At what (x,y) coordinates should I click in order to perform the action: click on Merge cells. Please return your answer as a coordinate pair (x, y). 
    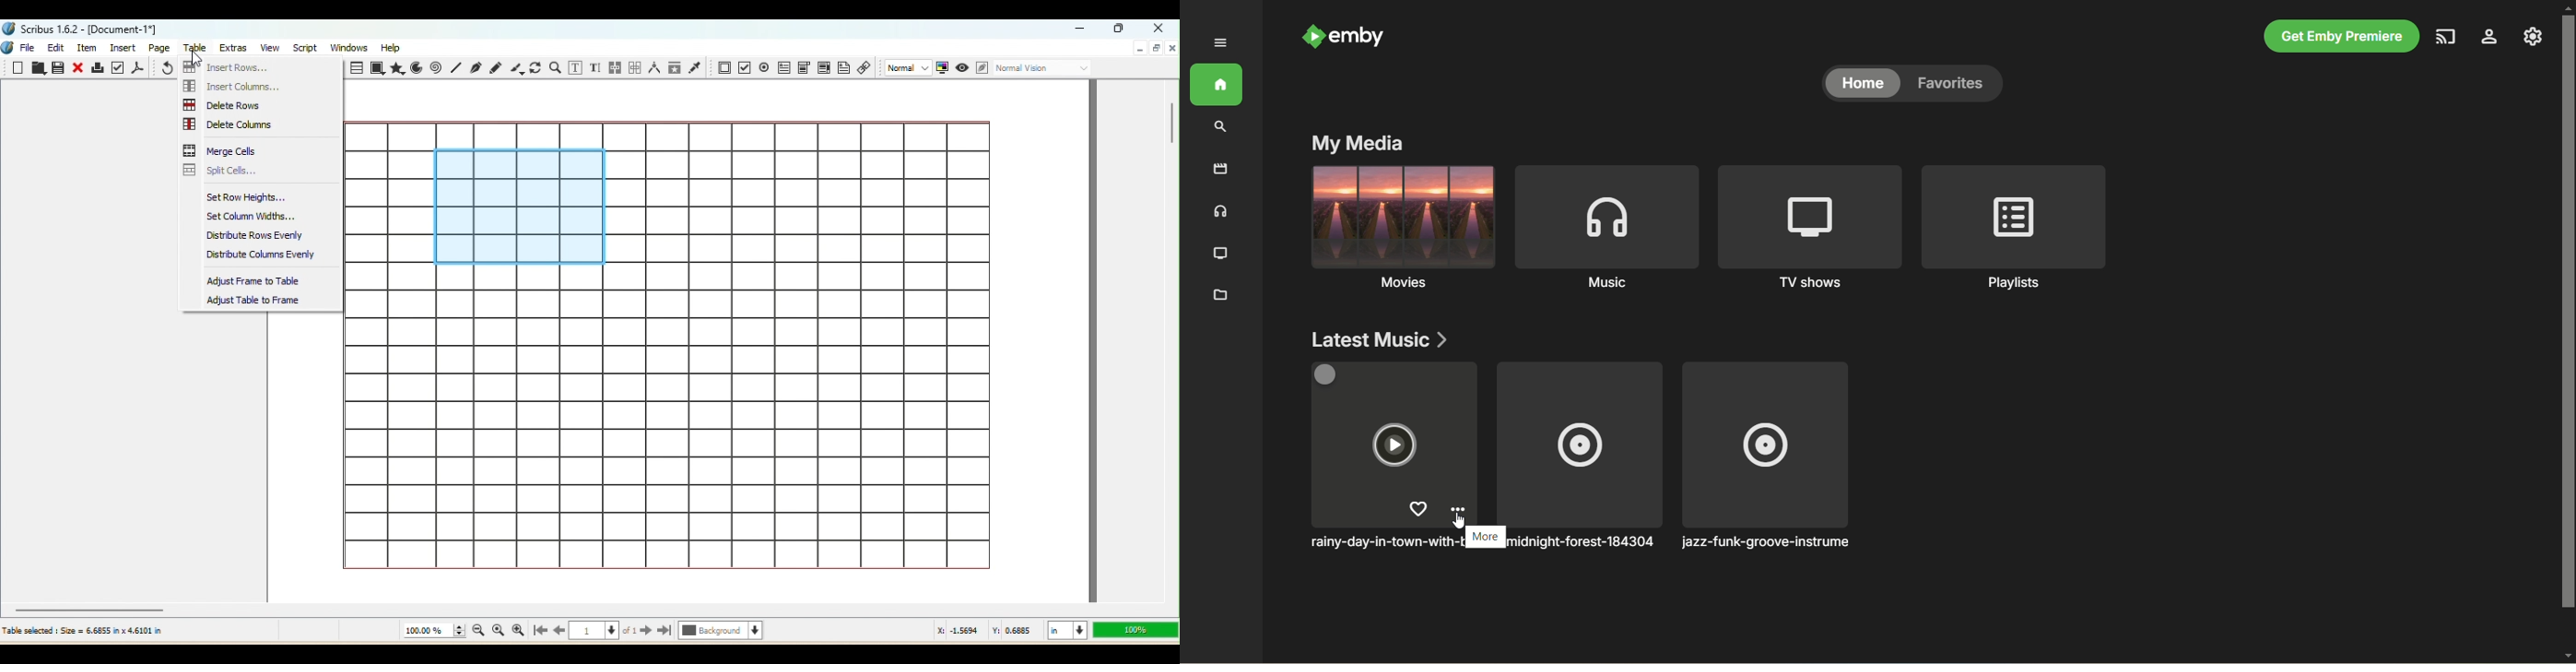
    Looking at the image, I should click on (224, 150).